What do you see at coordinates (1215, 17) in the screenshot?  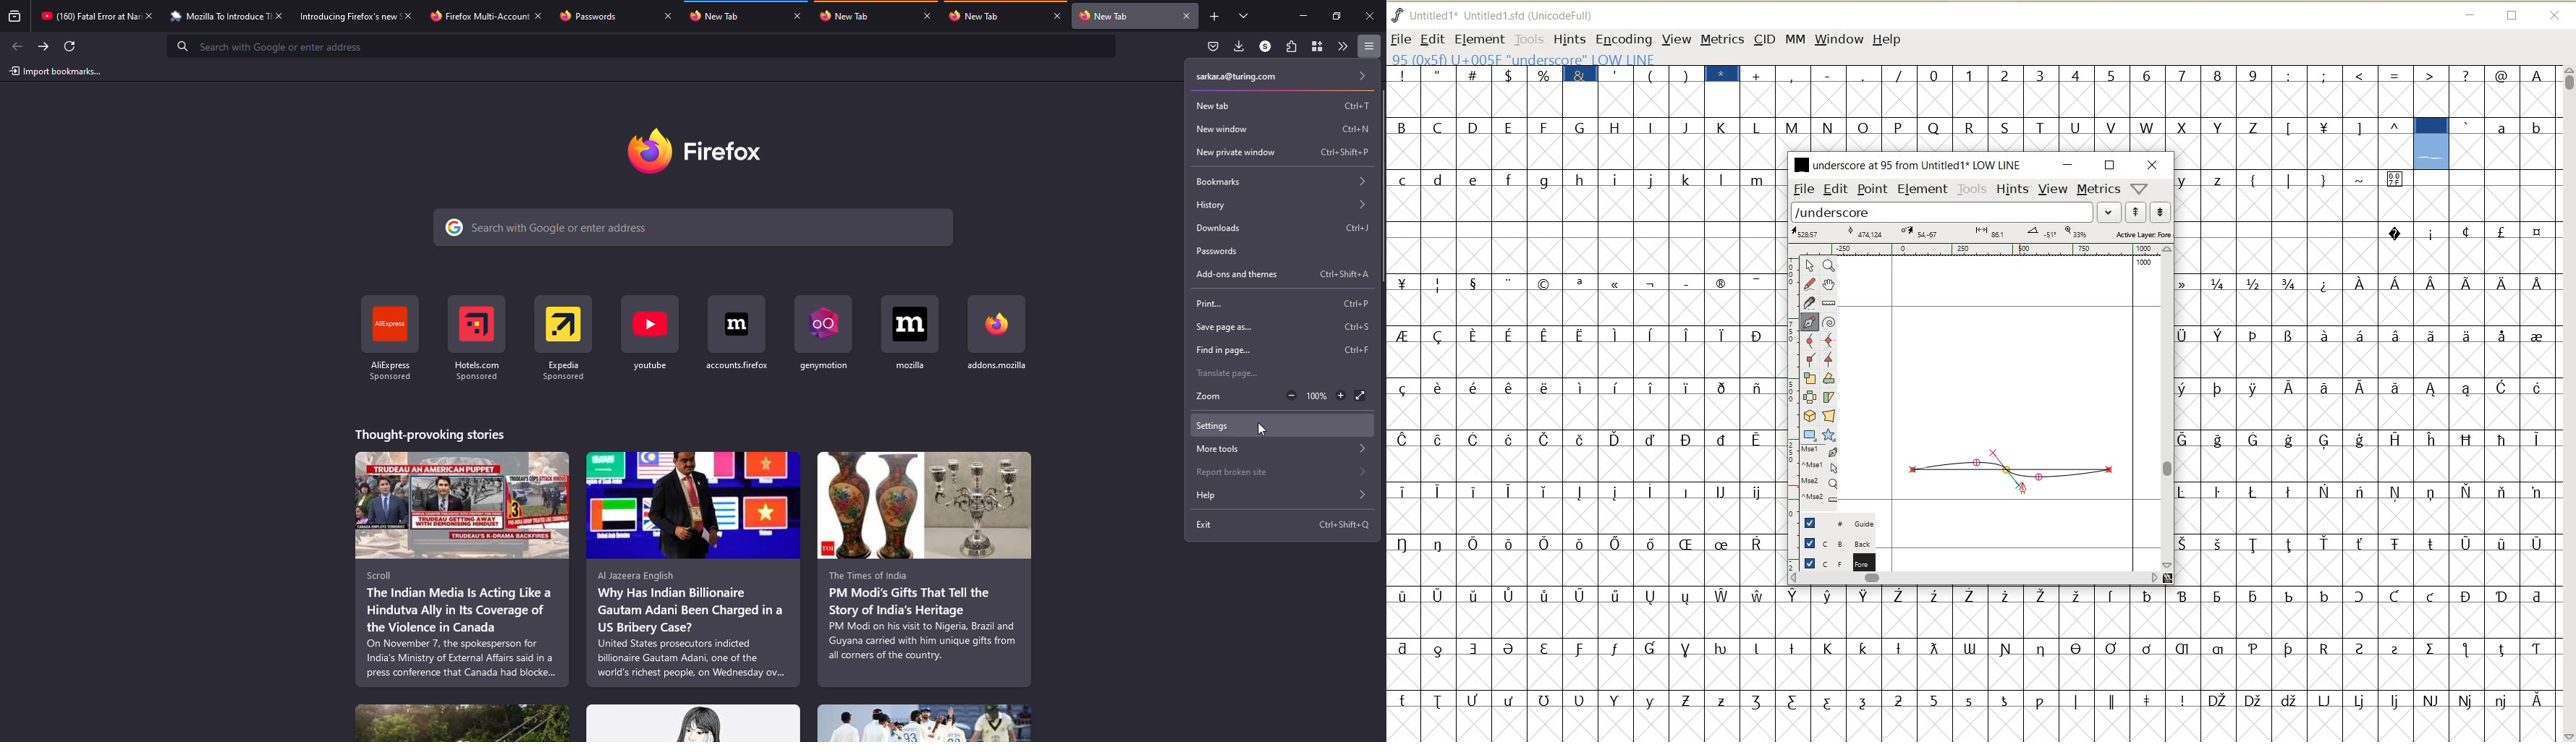 I see `add tab` at bounding box center [1215, 17].